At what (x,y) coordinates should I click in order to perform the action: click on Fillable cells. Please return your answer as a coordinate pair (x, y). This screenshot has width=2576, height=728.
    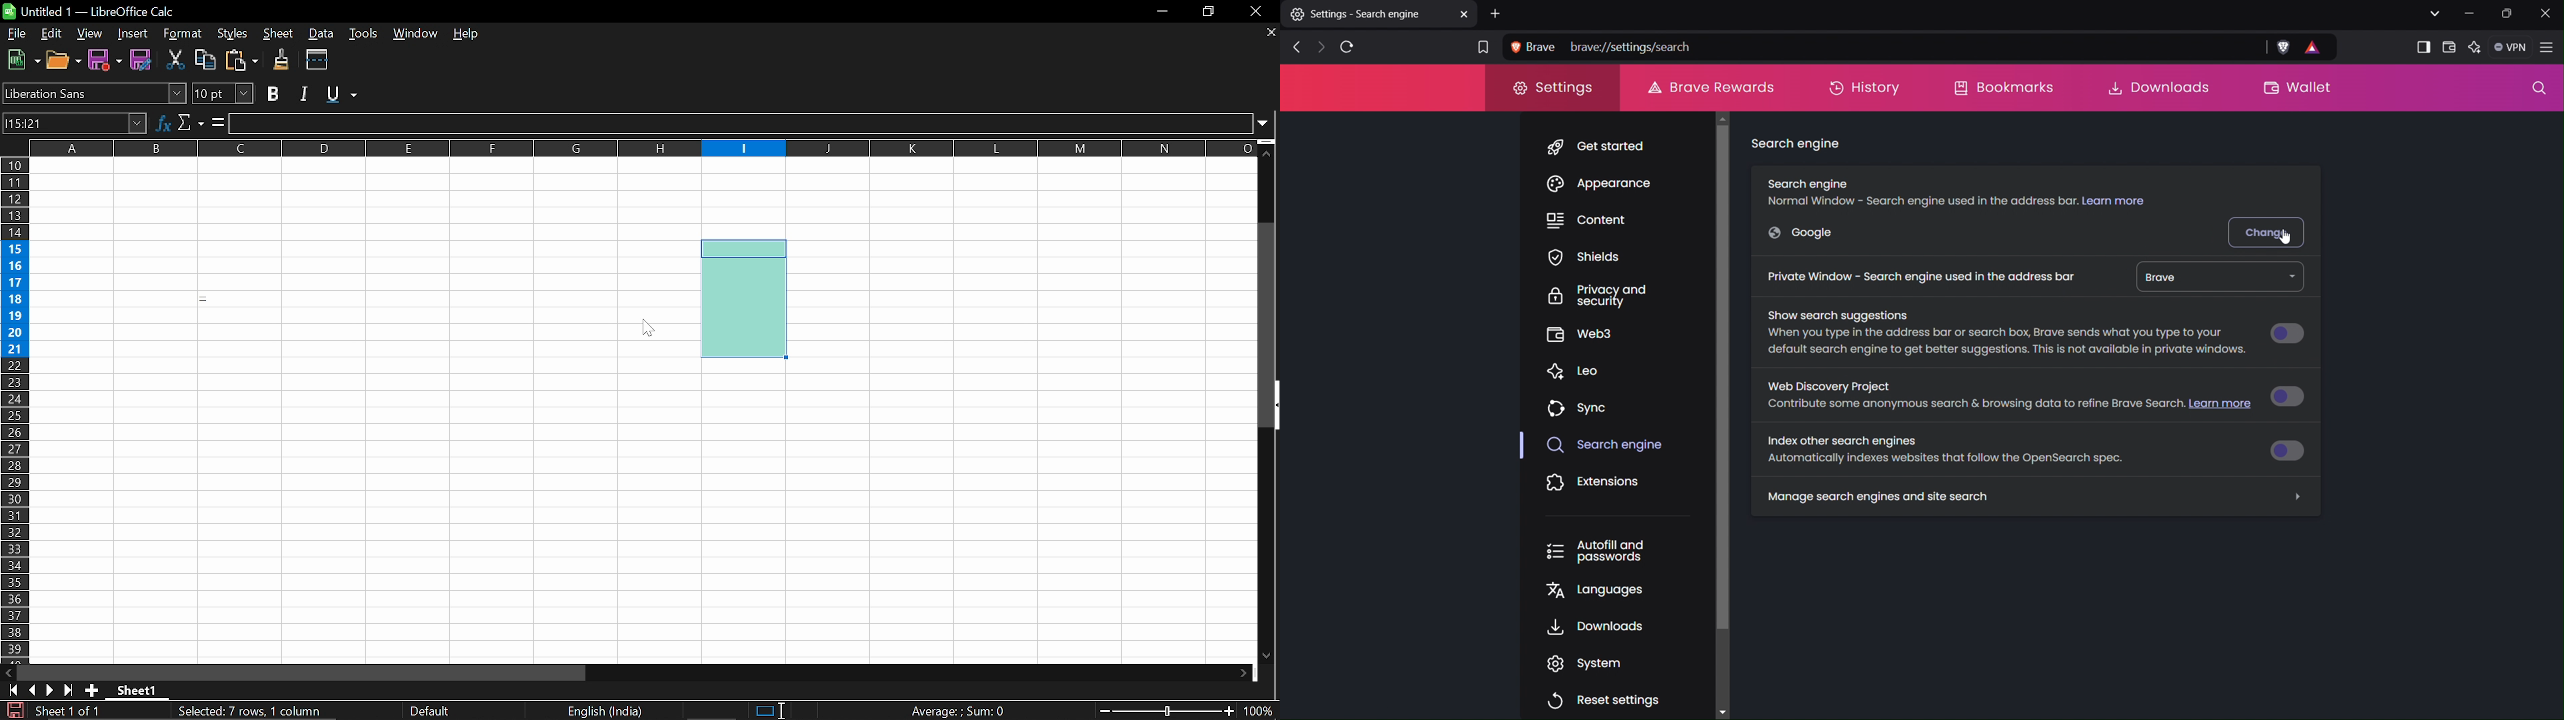
    Looking at the image, I should click on (364, 411).